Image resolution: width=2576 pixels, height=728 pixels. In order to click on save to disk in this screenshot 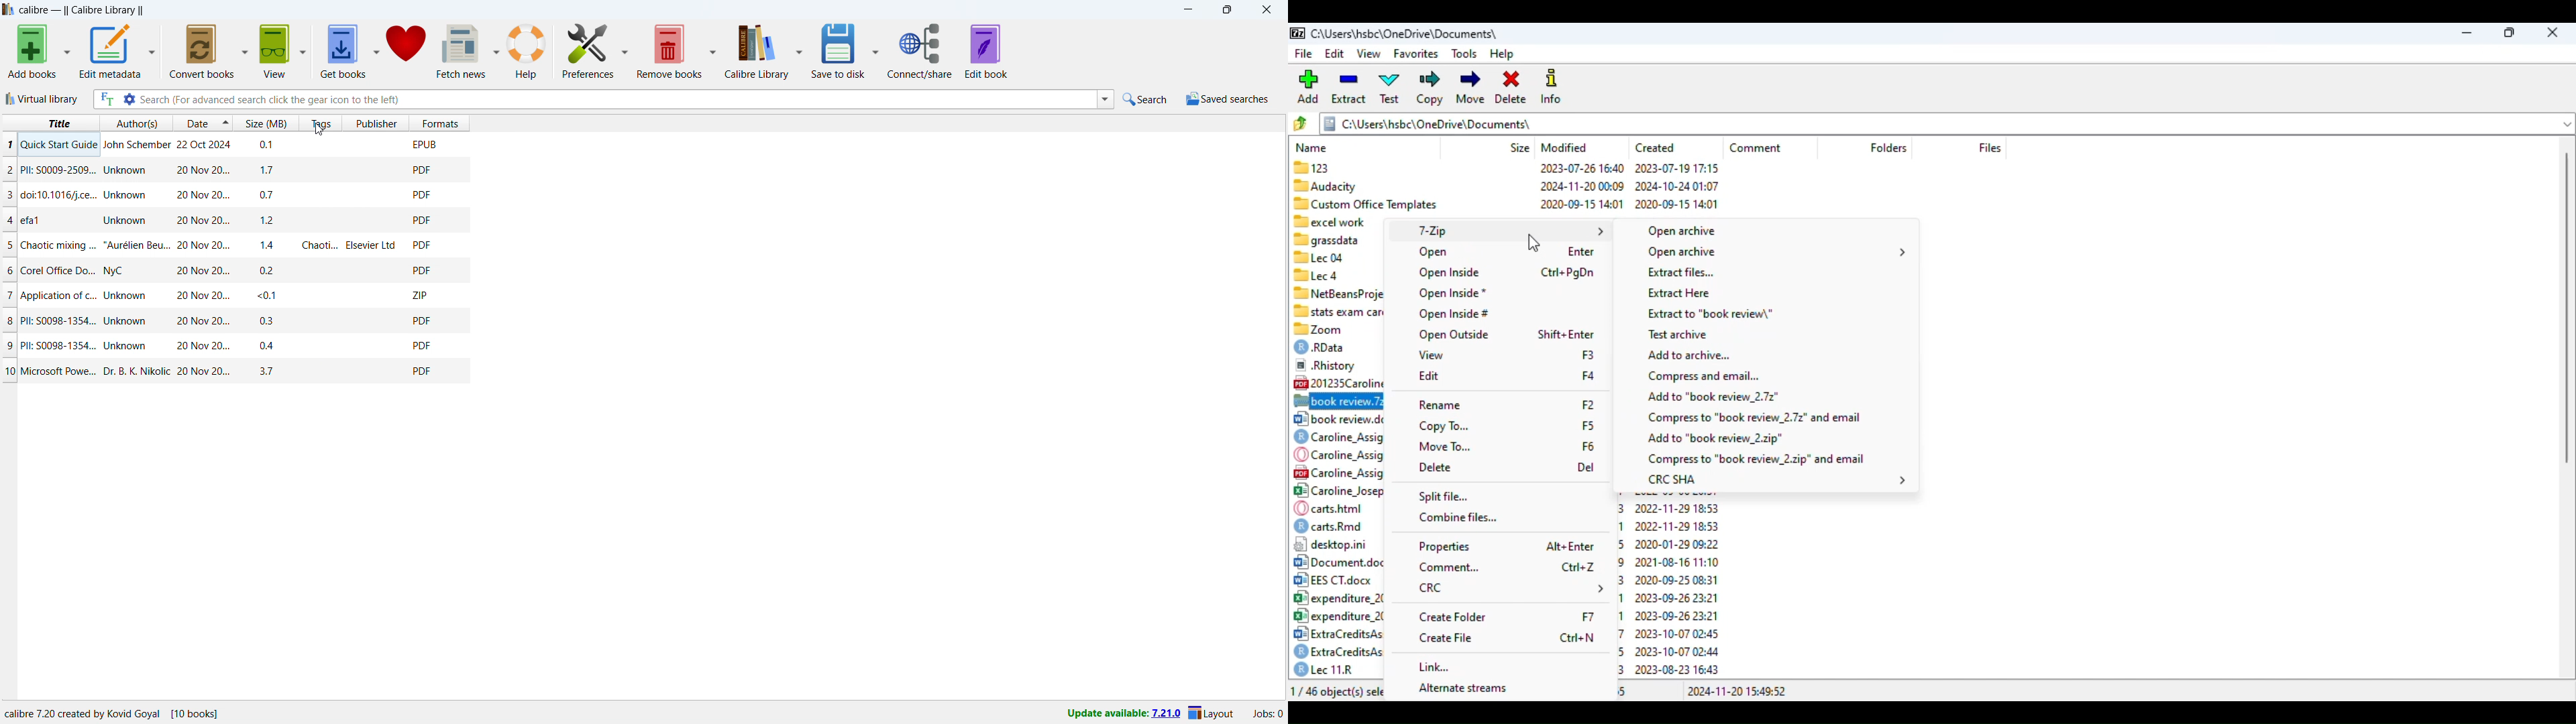, I will do `click(839, 50)`.